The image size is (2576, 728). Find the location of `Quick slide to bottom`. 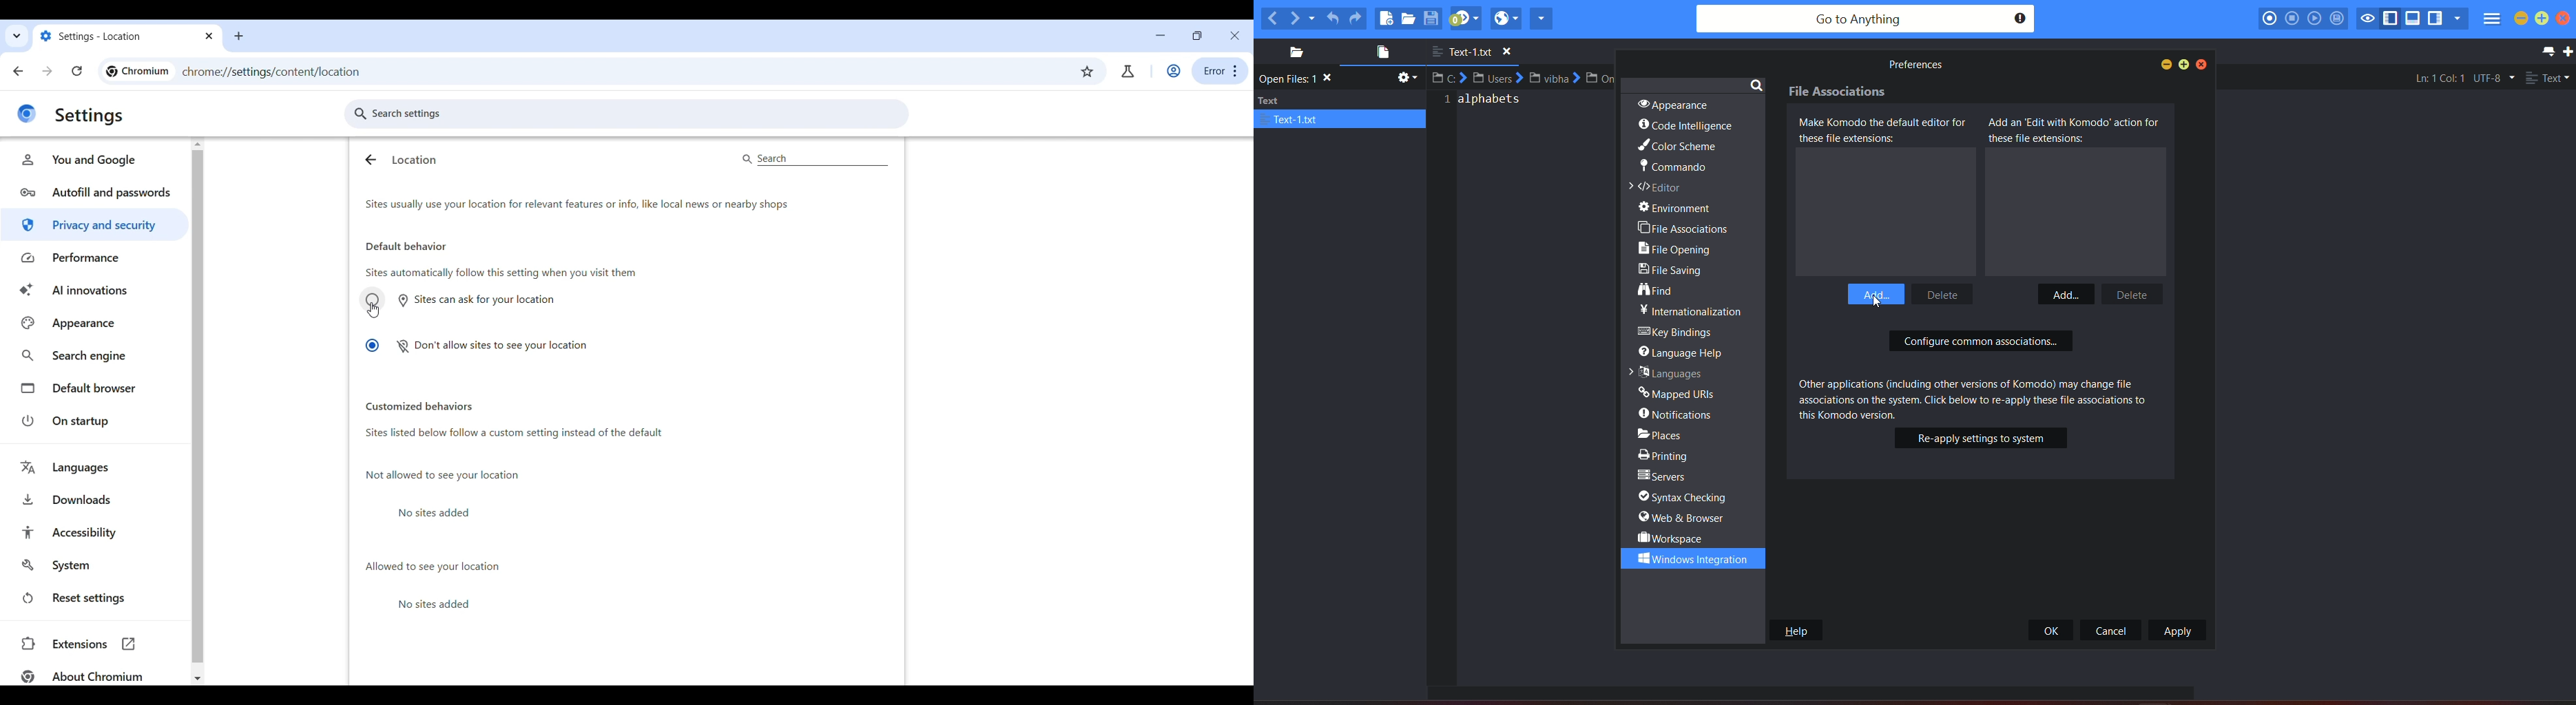

Quick slide to bottom is located at coordinates (1247, 679).